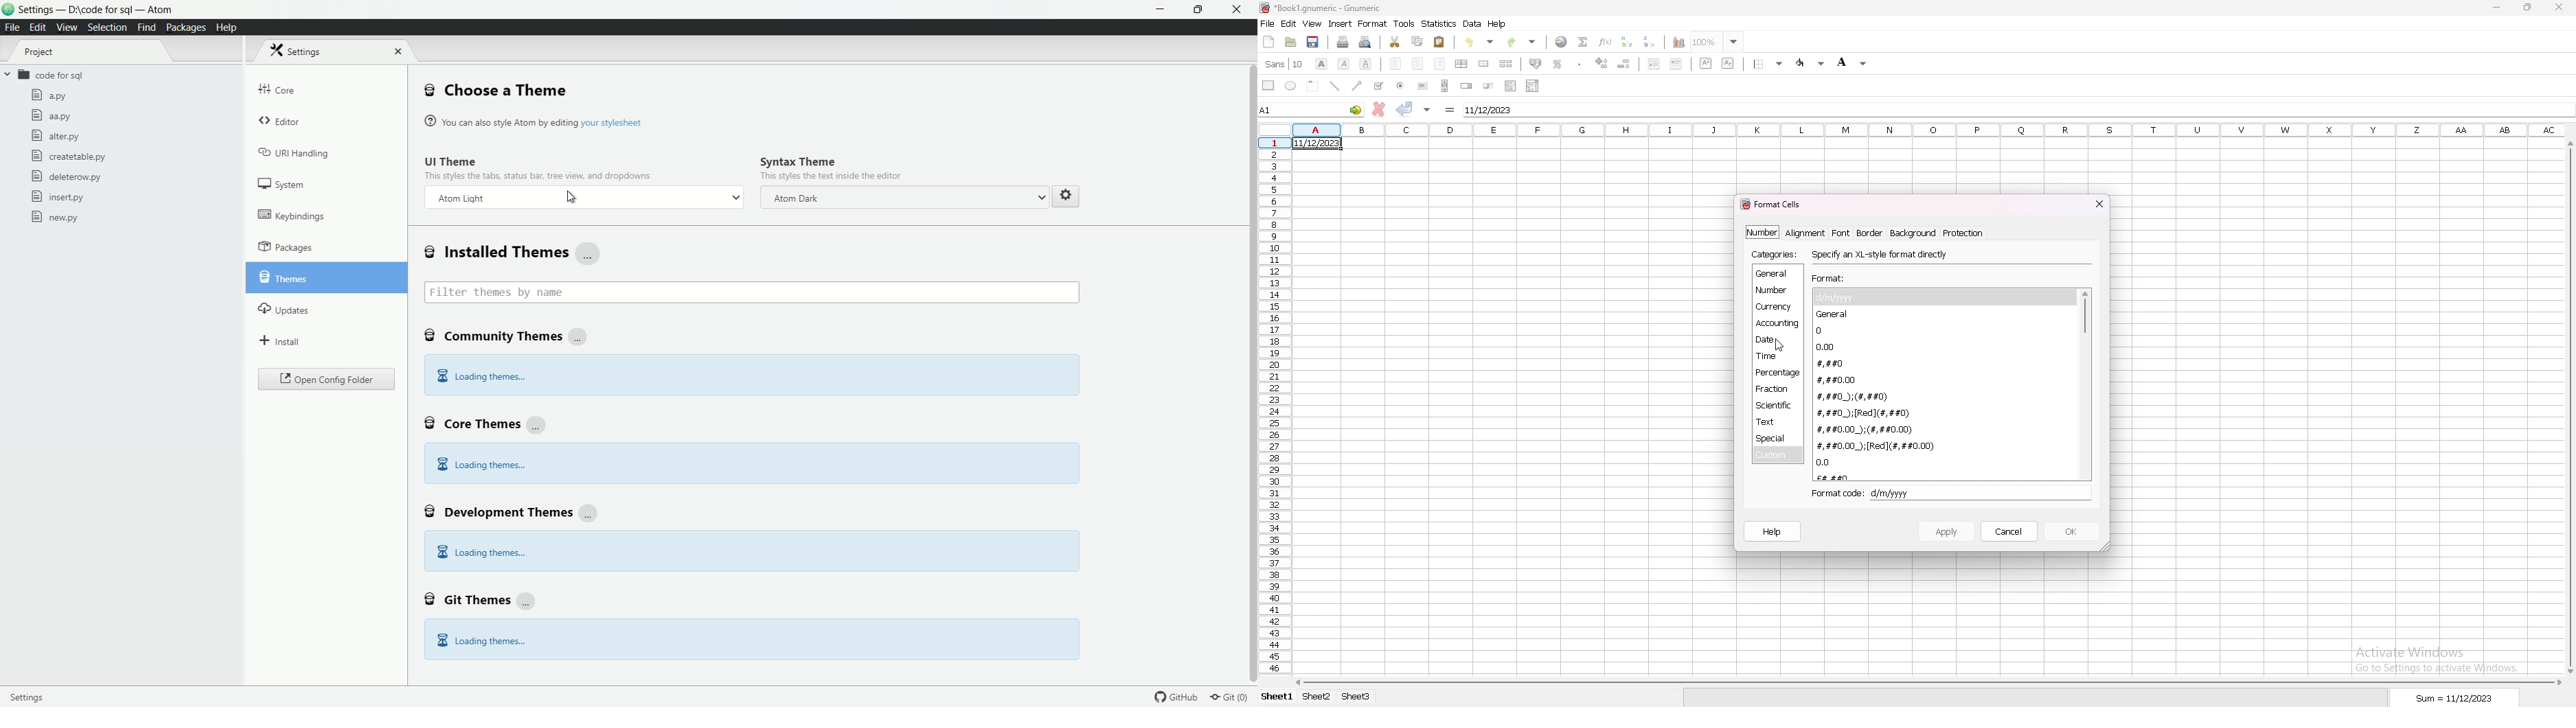 The height and width of the screenshot is (728, 2576). Describe the element at coordinates (1580, 63) in the screenshot. I see `thousands separator` at that location.